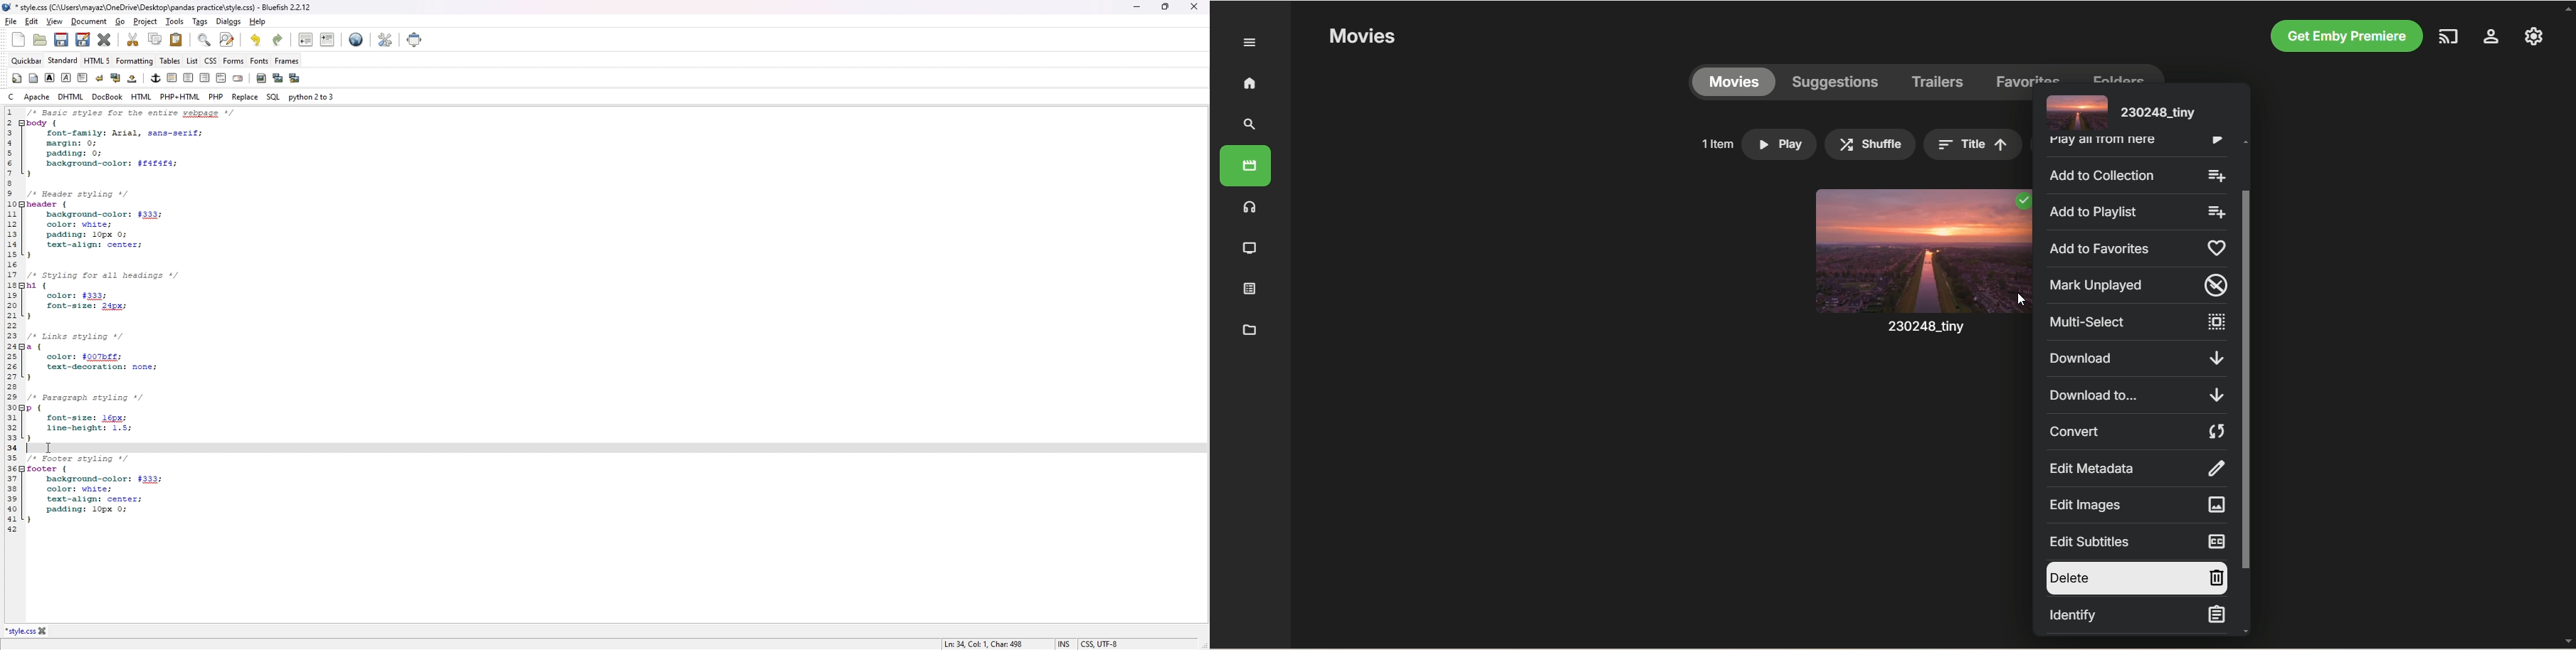 This screenshot has width=2576, height=672. Describe the element at coordinates (2136, 174) in the screenshot. I see `add to collection` at that location.